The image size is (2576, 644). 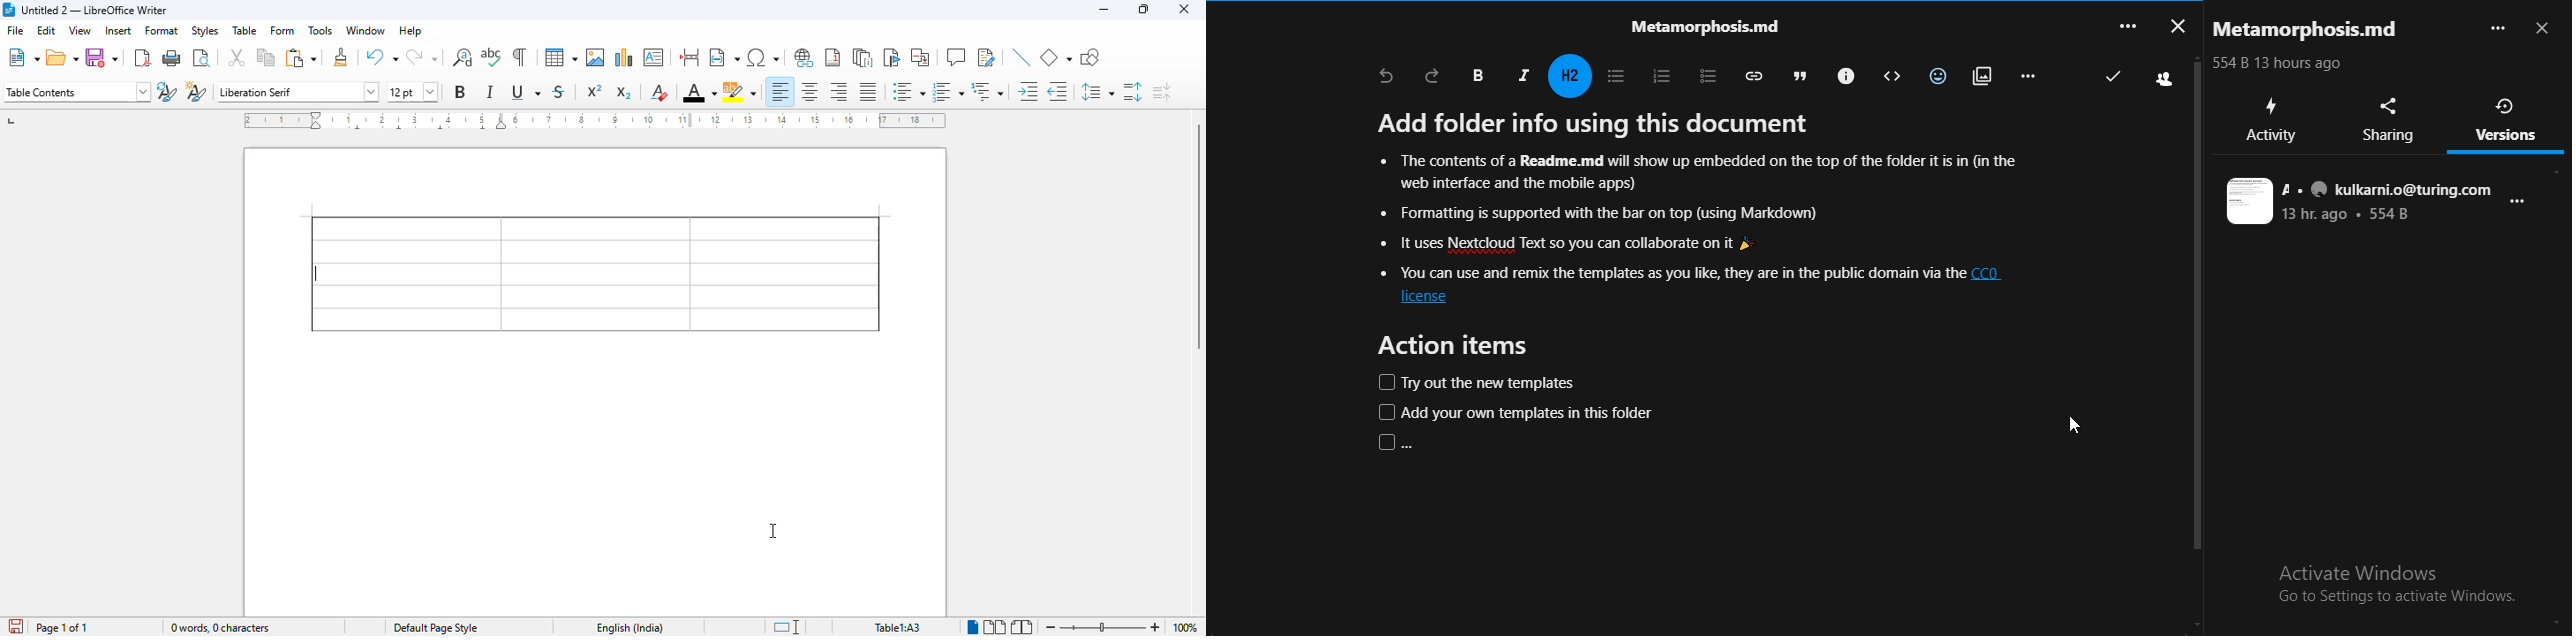 What do you see at coordinates (1089, 57) in the screenshot?
I see `show draw functions` at bounding box center [1089, 57].